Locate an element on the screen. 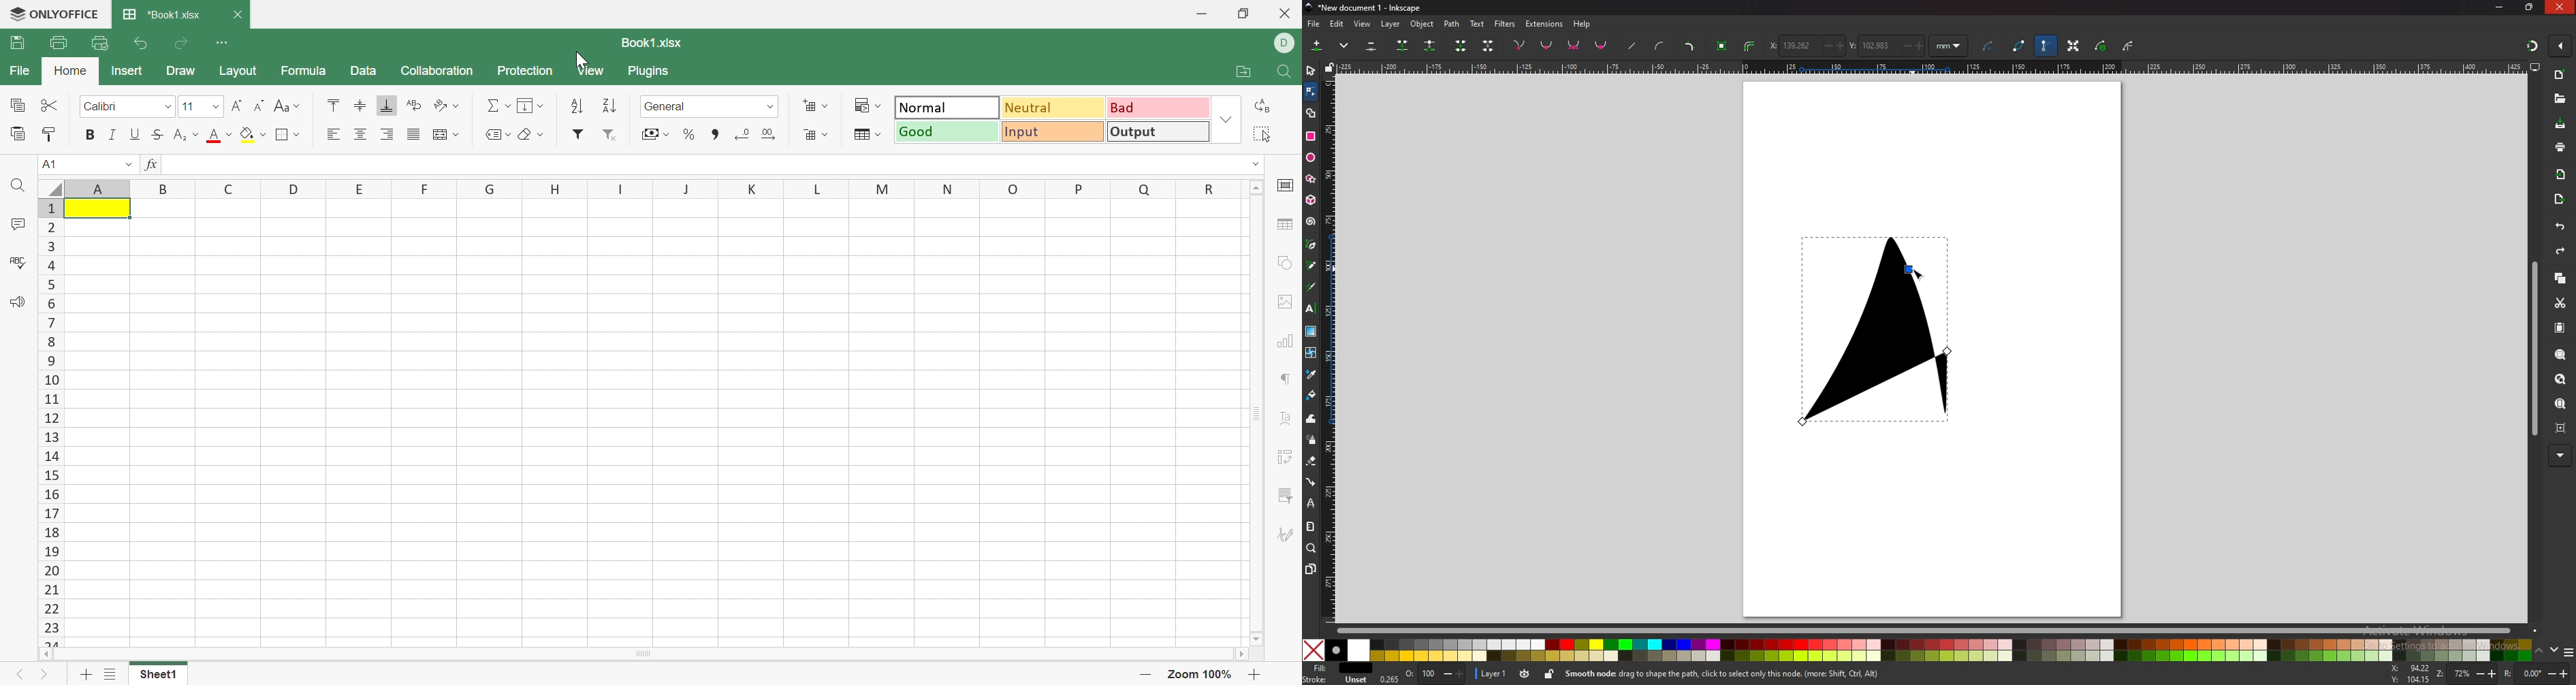 The width and height of the screenshot is (2576, 700). Align Left is located at coordinates (334, 131).